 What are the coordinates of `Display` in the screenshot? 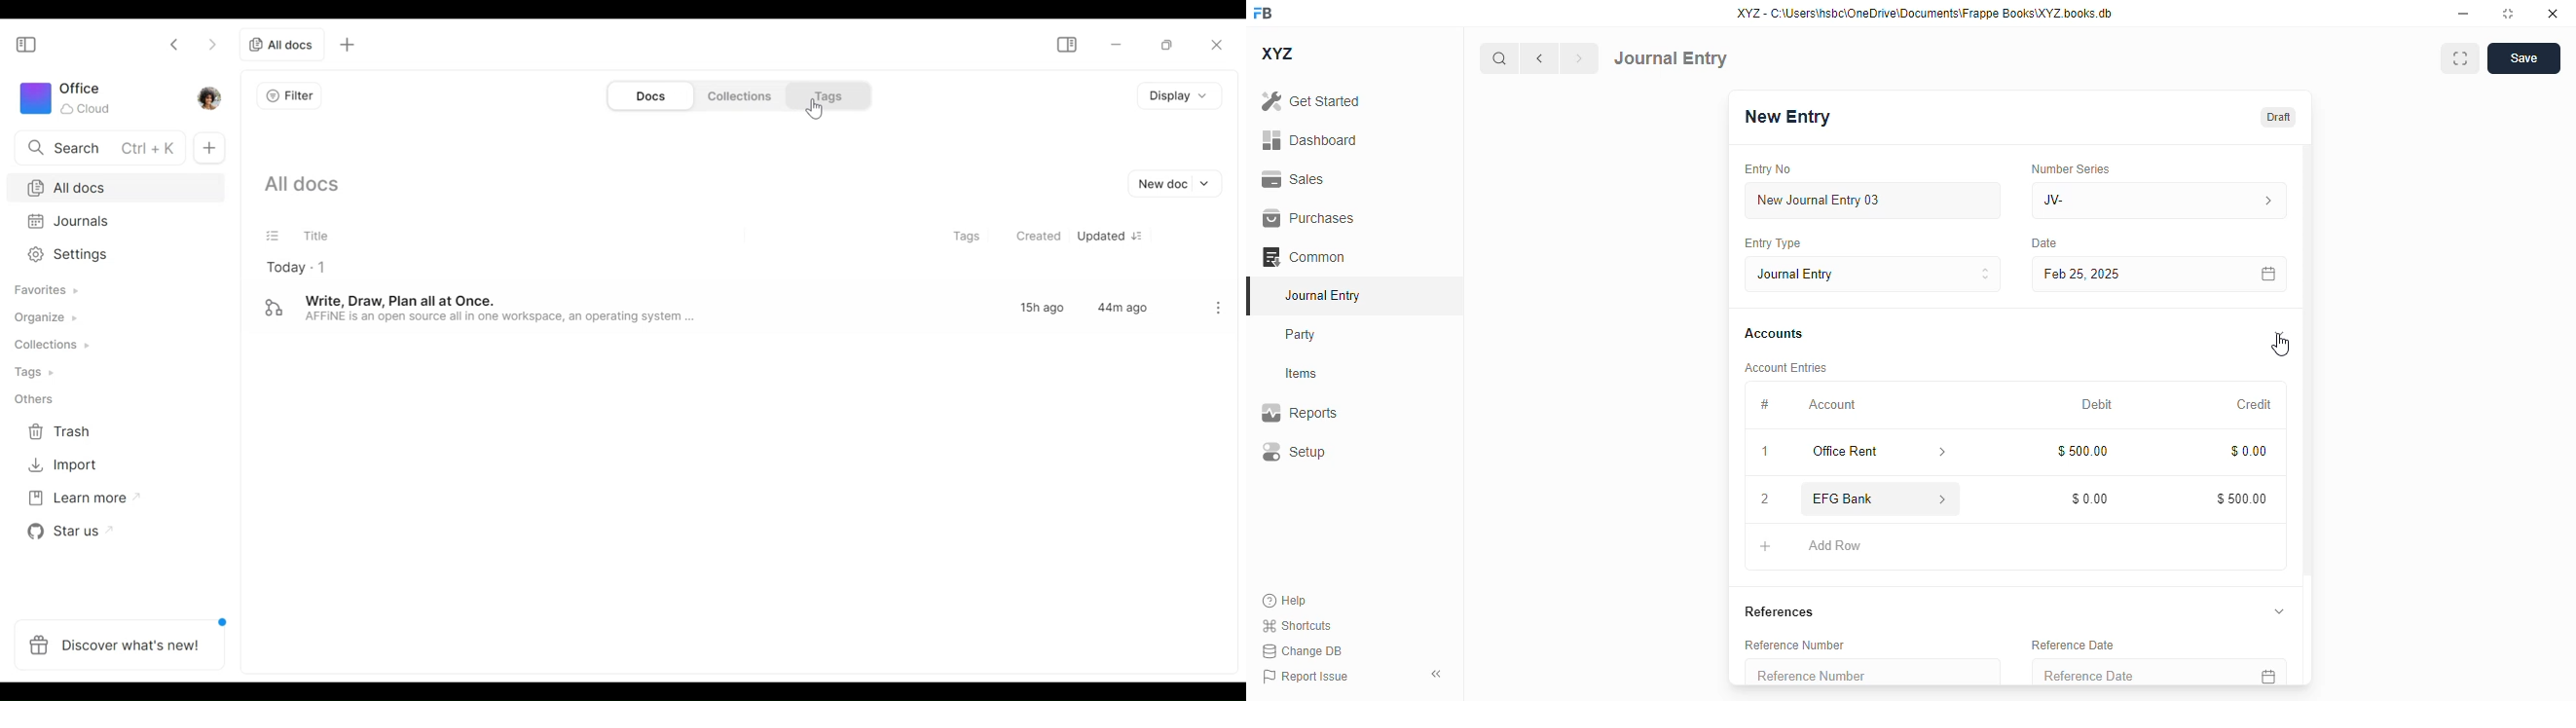 It's located at (1175, 95).